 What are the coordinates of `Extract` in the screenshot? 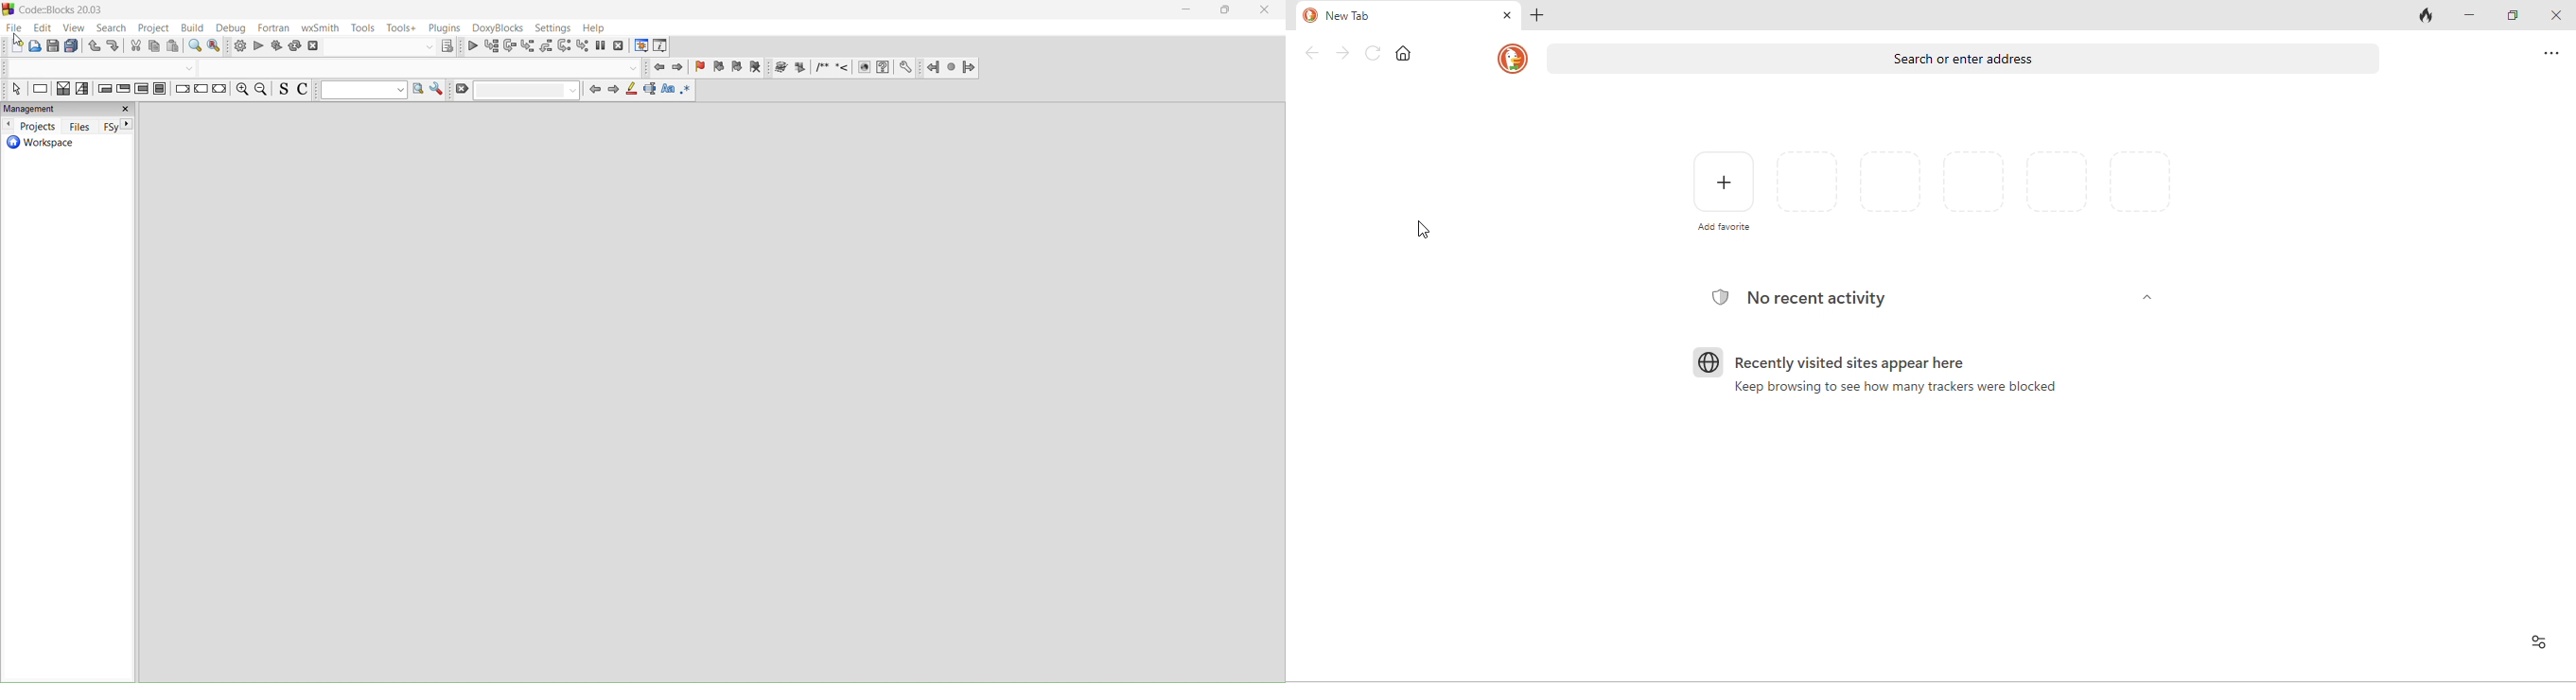 It's located at (799, 67).